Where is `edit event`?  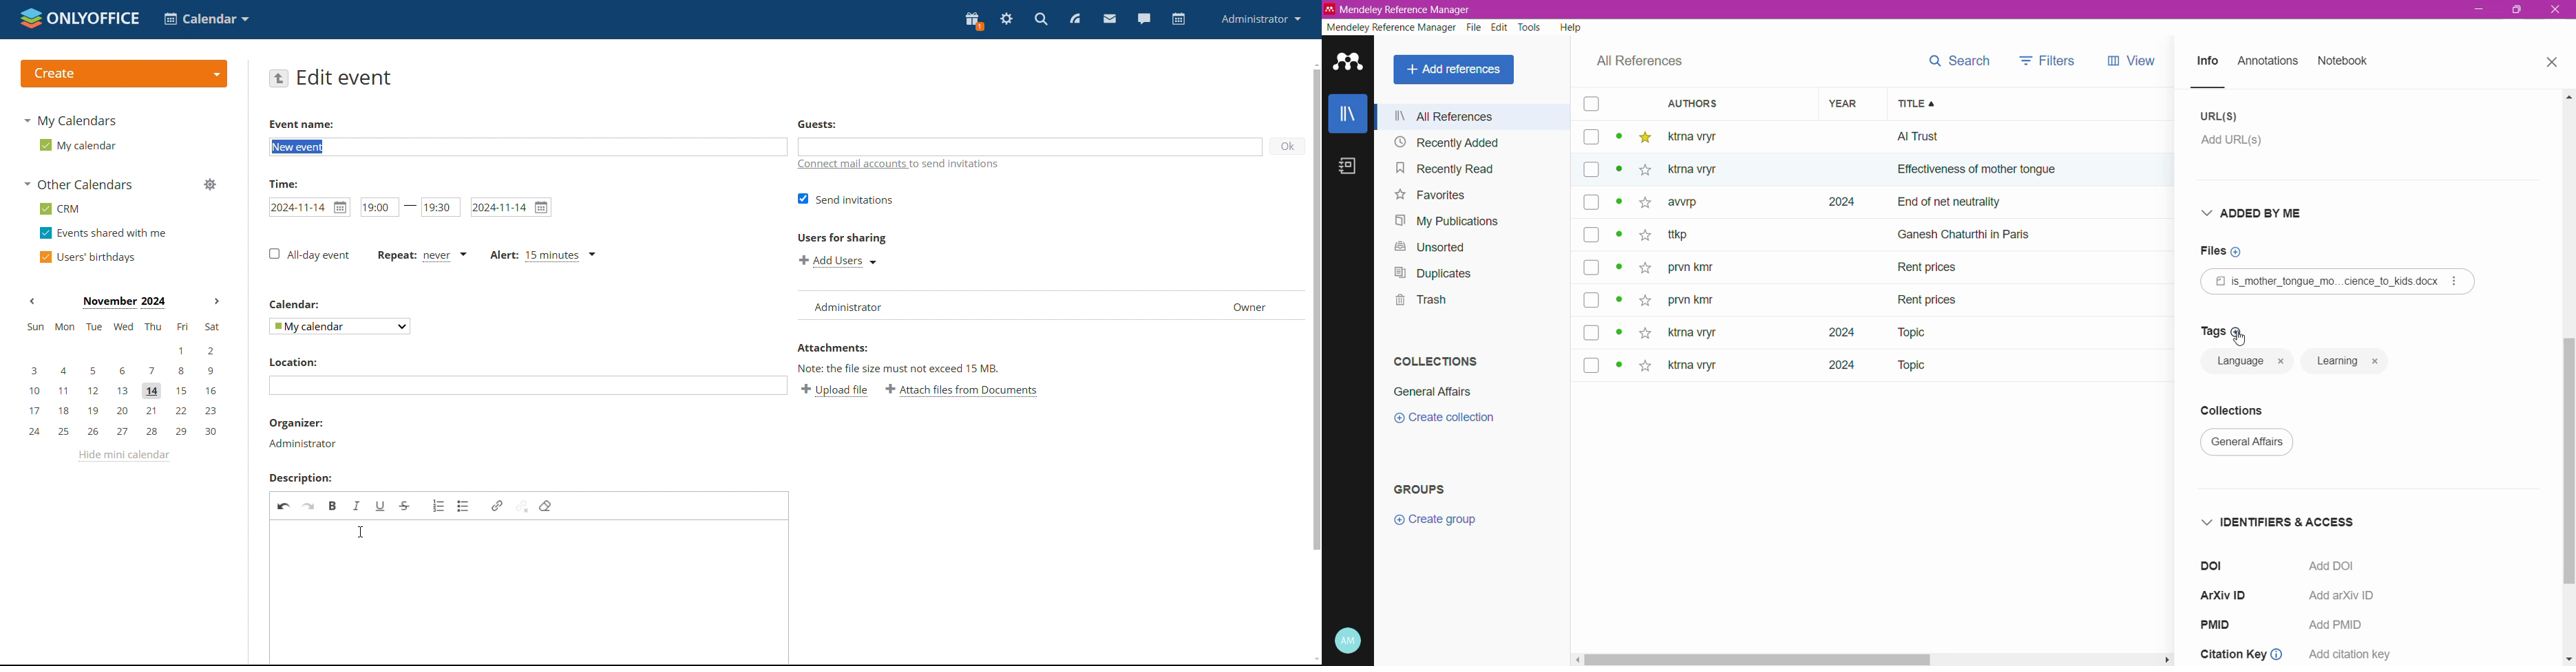
edit event is located at coordinates (346, 78).